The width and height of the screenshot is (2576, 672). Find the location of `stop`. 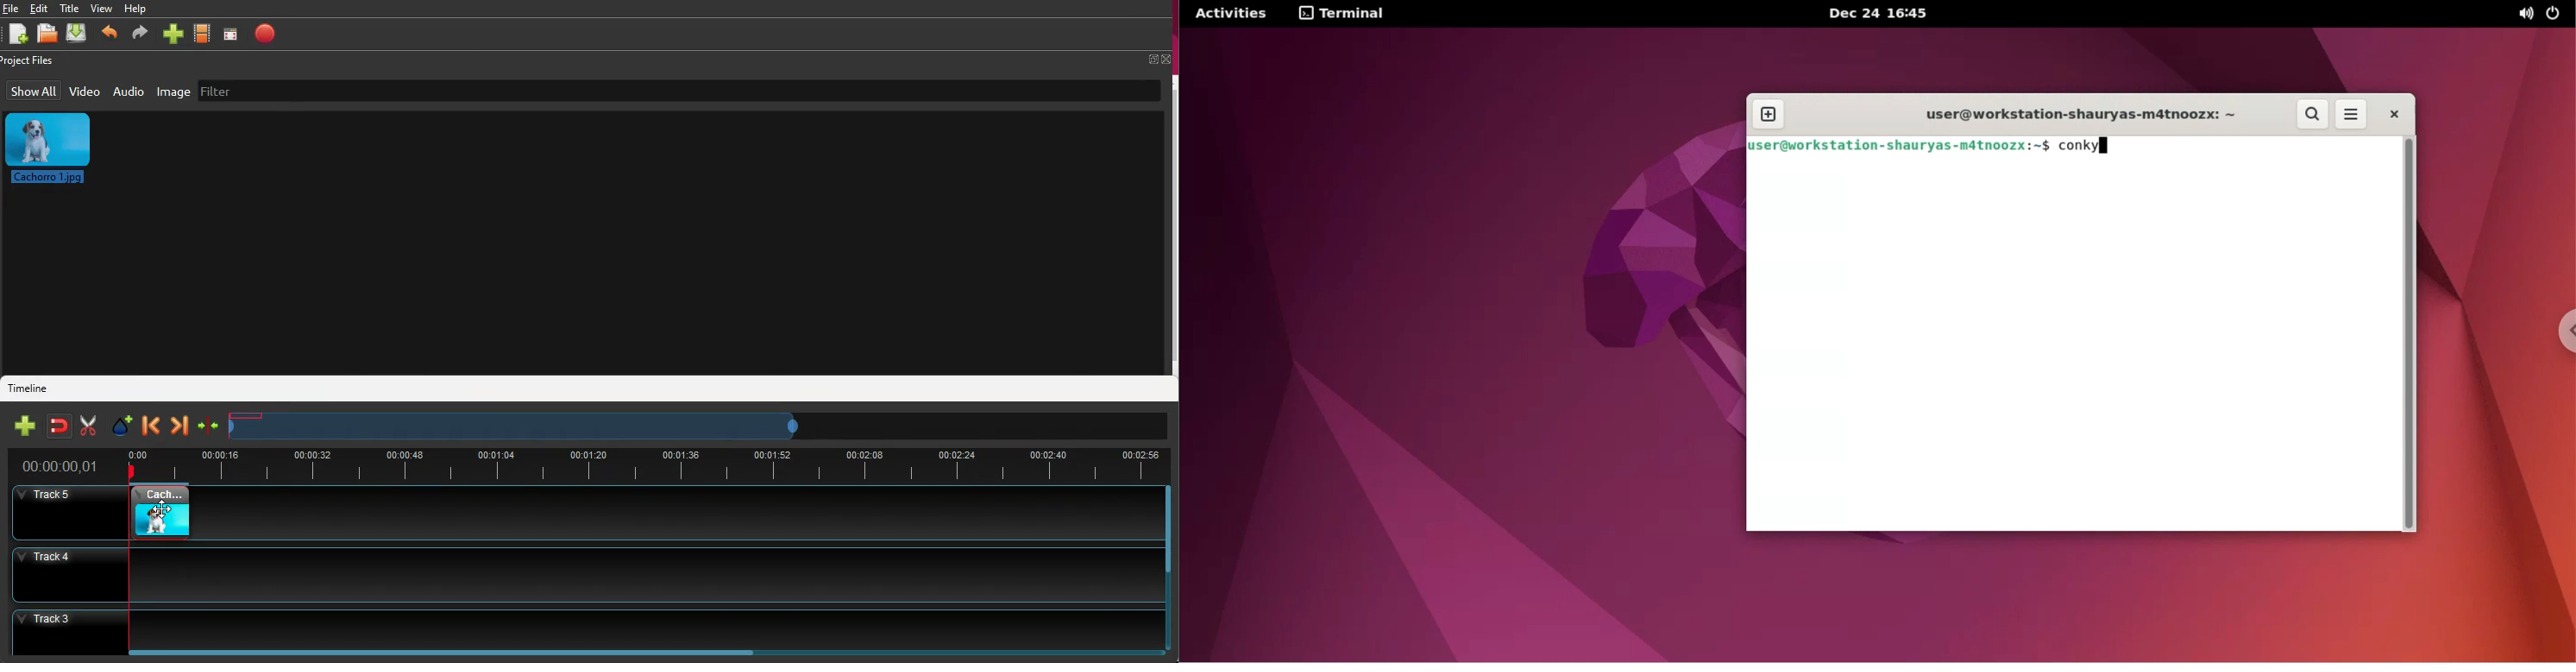

stop is located at coordinates (269, 33).